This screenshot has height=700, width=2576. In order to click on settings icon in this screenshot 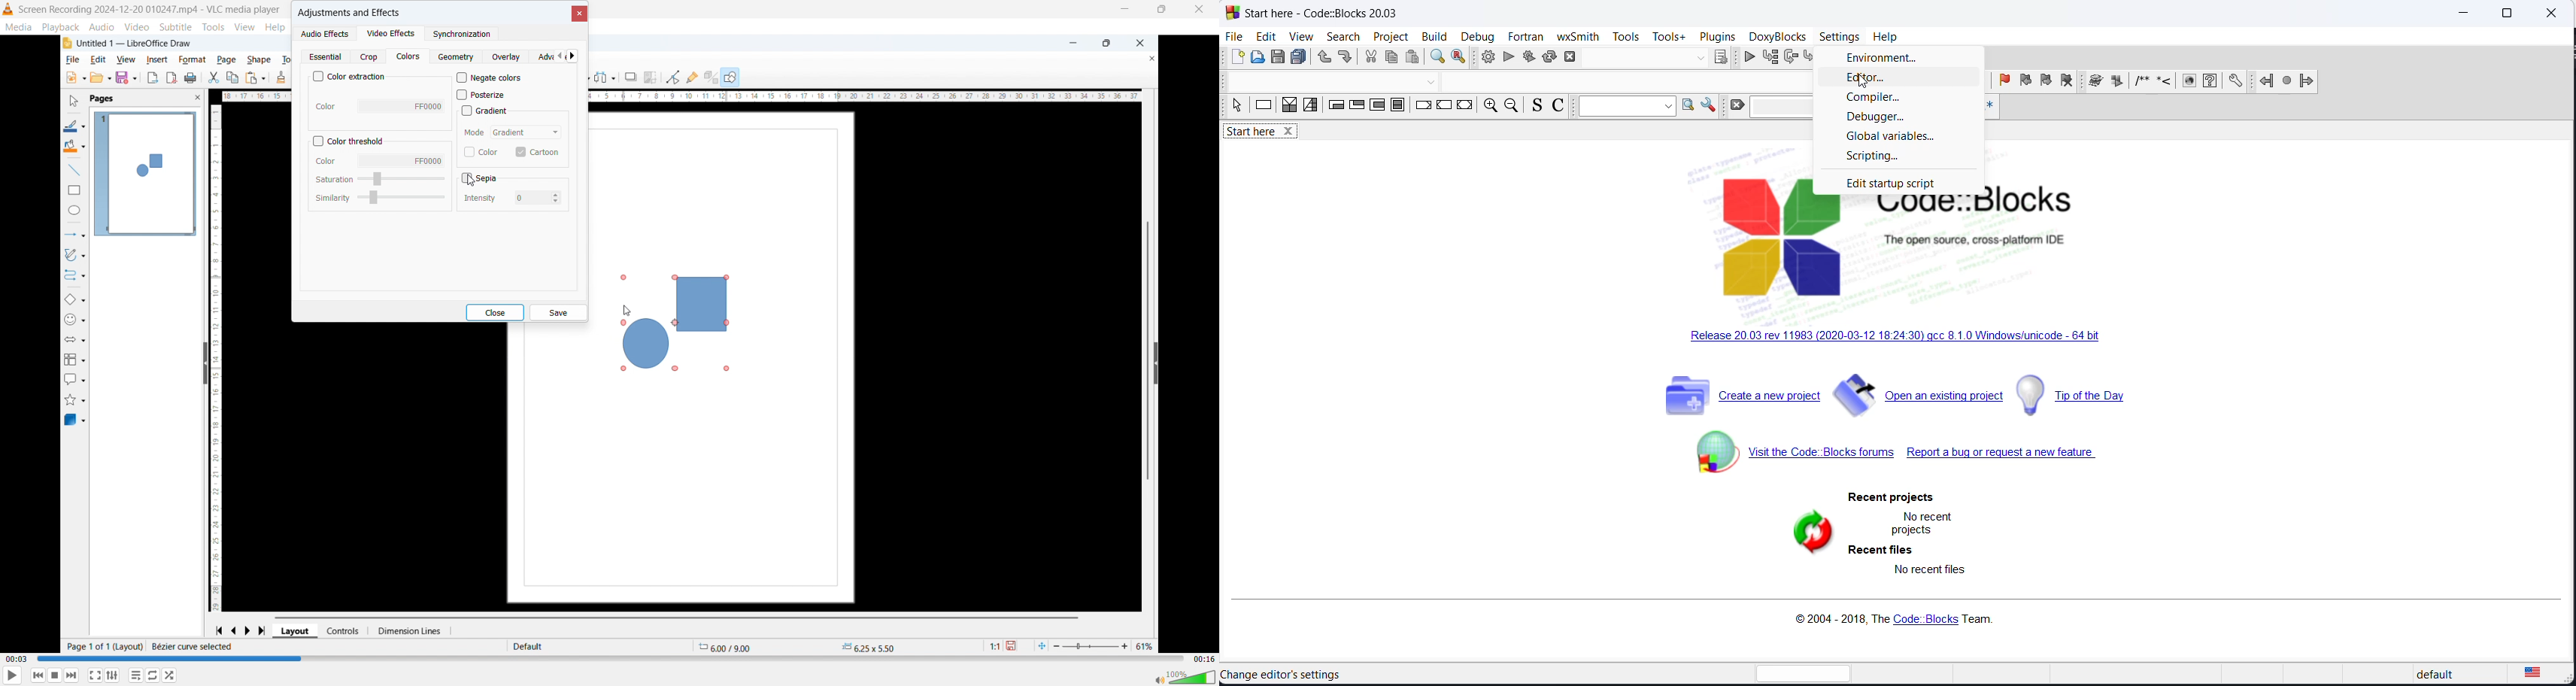, I will do `click(2236, 81)`.